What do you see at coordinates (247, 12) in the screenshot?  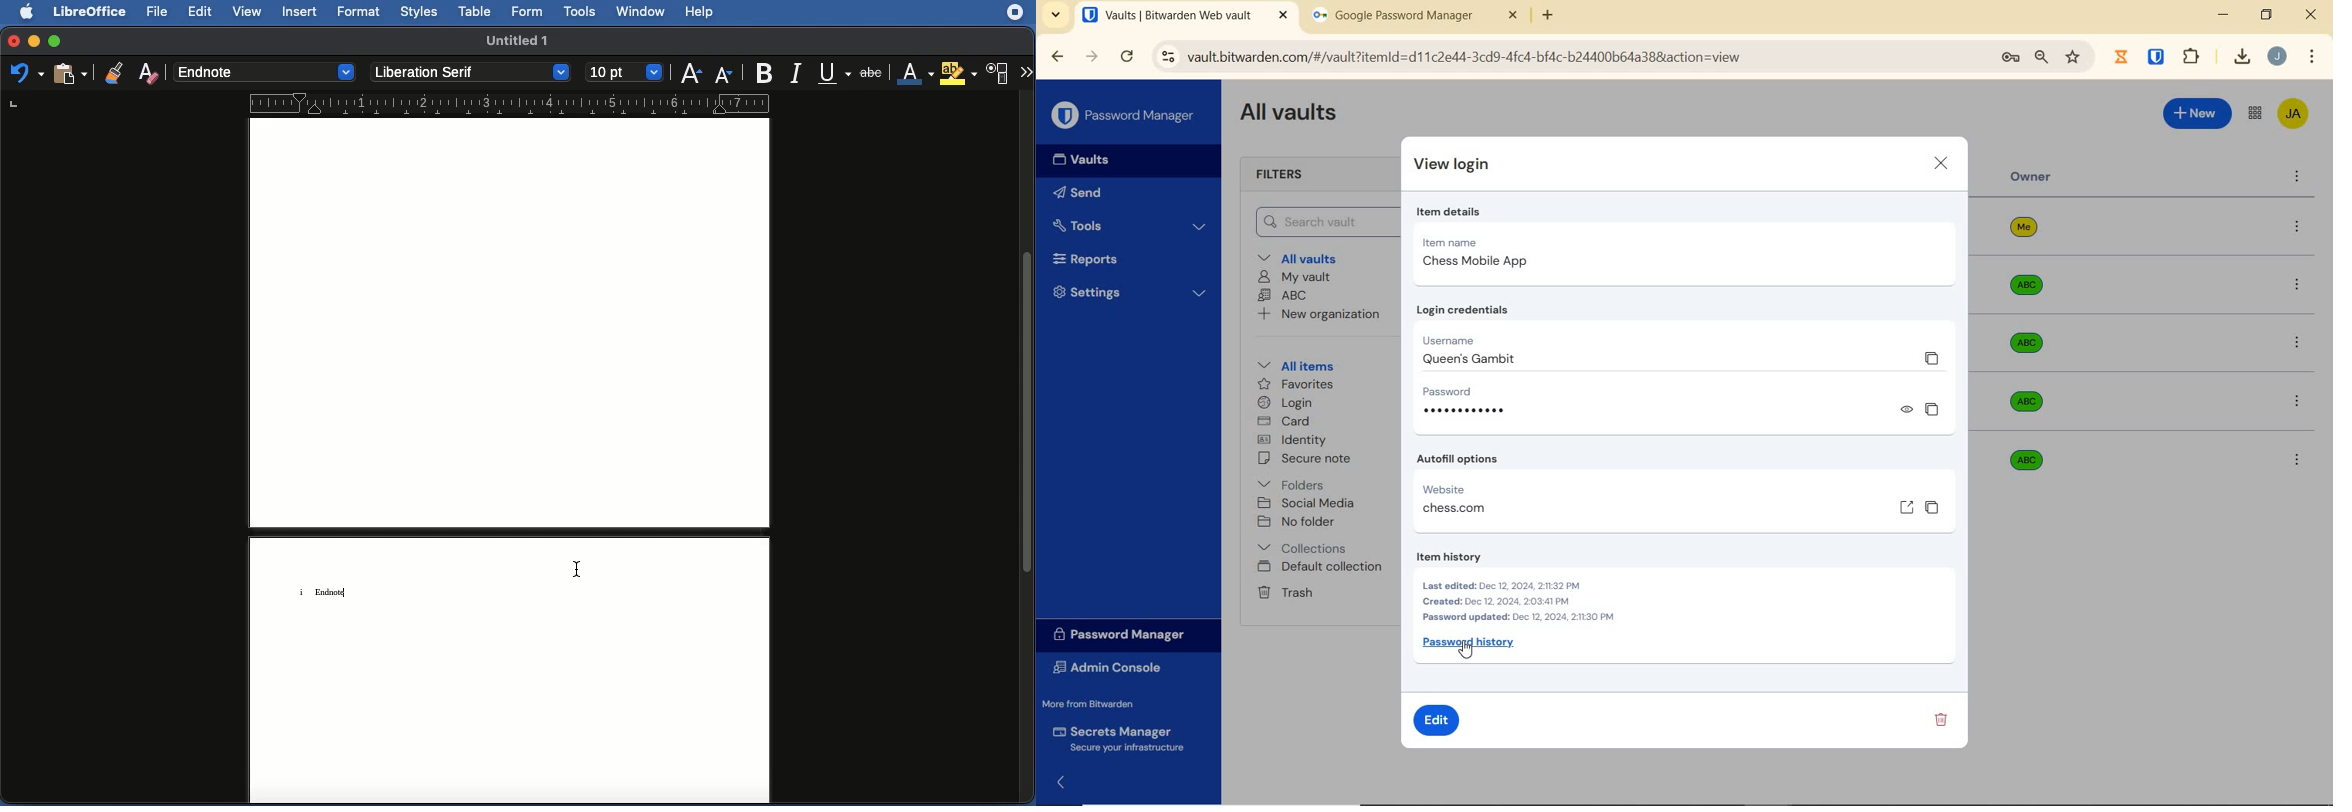 I see `View` at bounding box center [247, 12].